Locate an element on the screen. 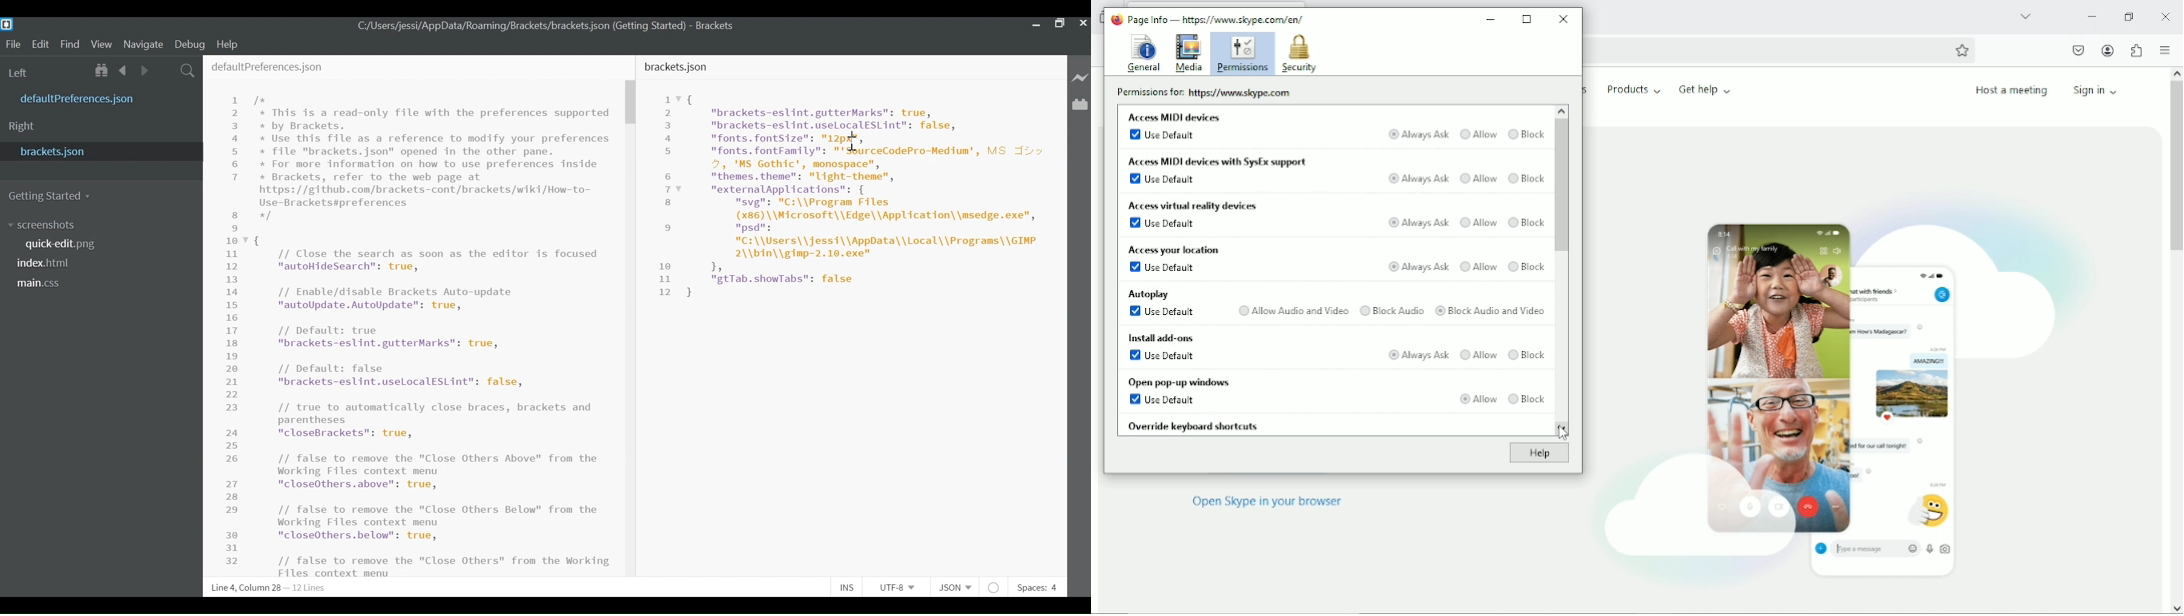 This screenshot has width=2184, height=616. Navigate back is located at coordinates (123, 71).